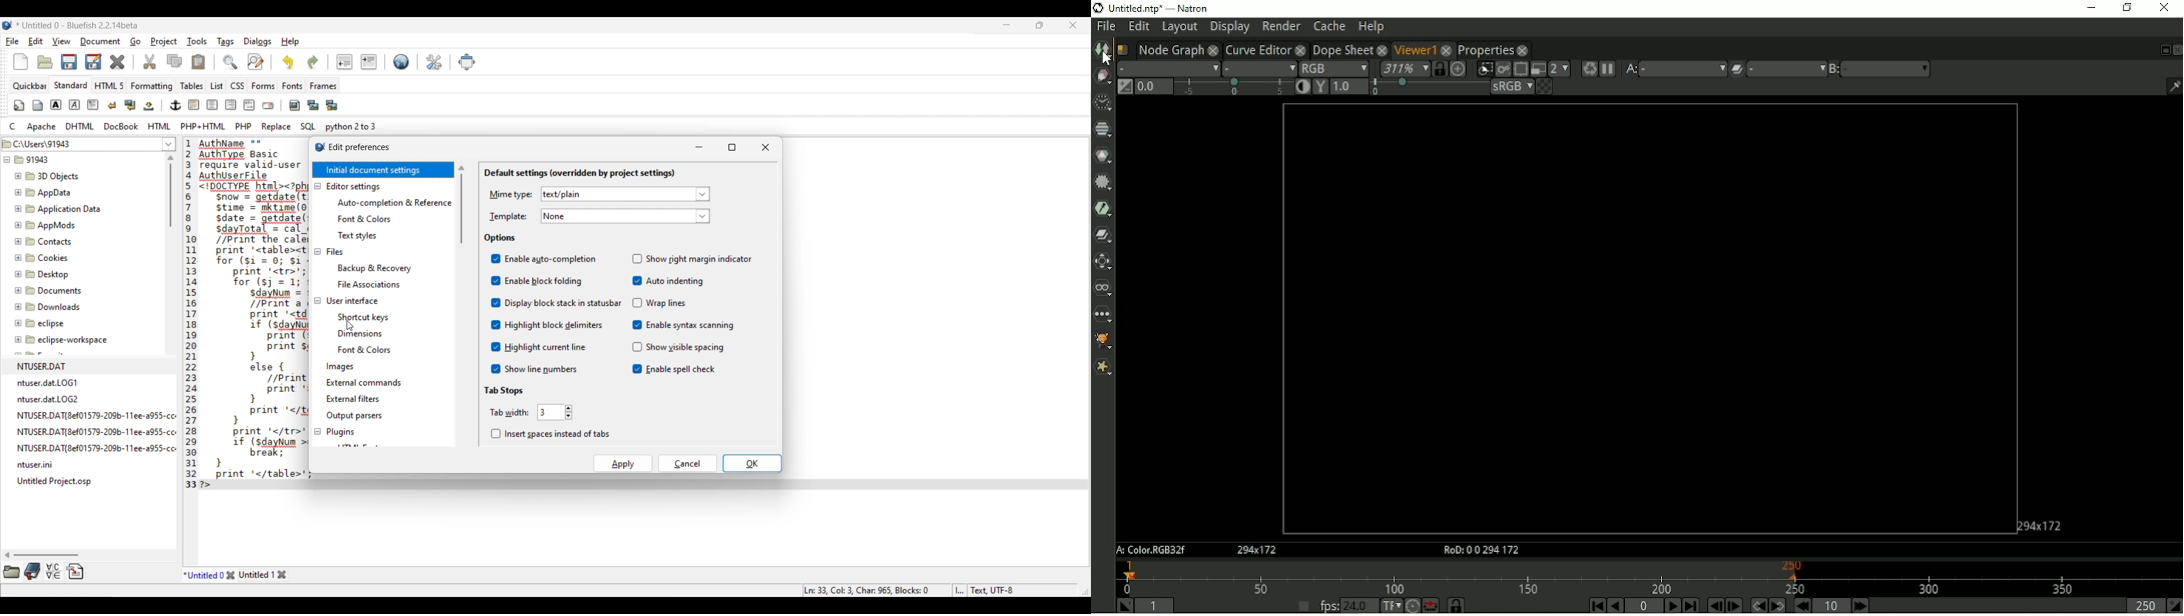 The width and height of the screenshot is (2184, 616). What do you see at coordinates (1260, 68) in the screenshot?
I see `Alpha channel` at bounding box center [1260, 68].